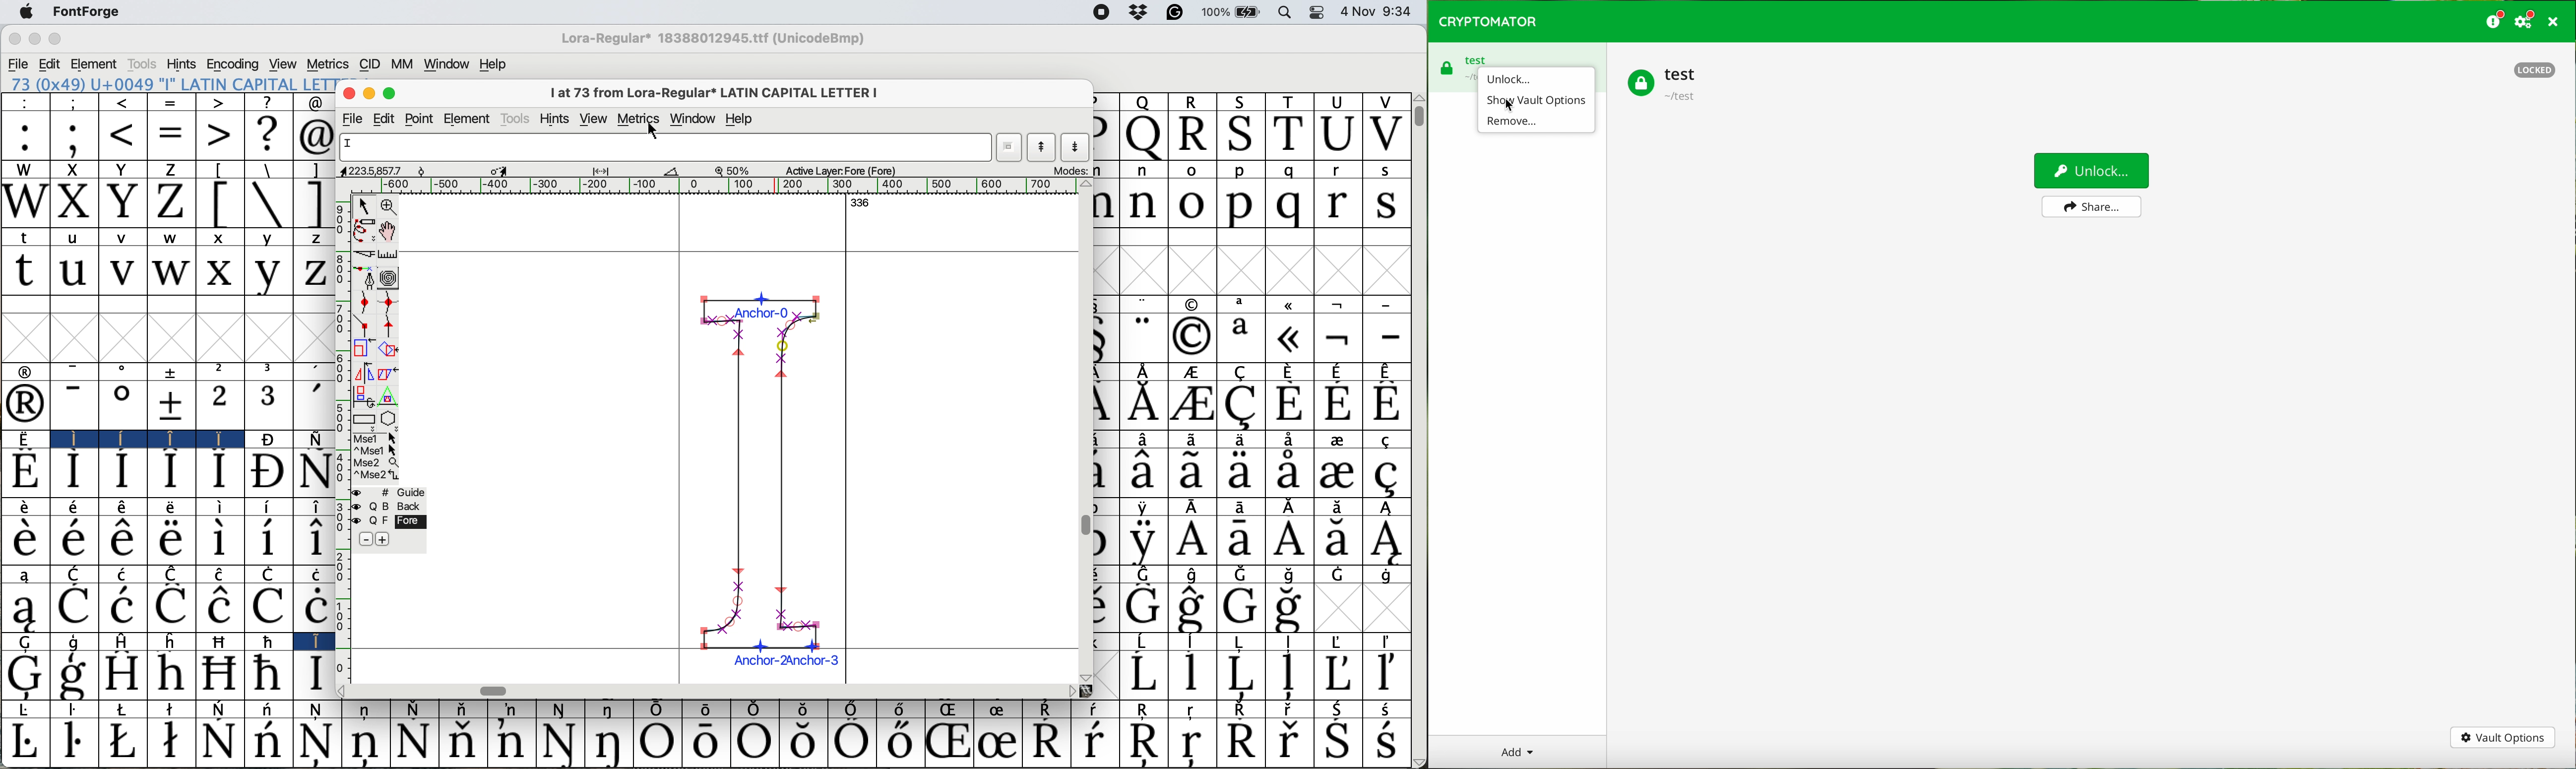 The image size is (2576, 784). What do you see at coordinates (1336, 170) in the screenshot?
I see `r` at bounding box center [1336, 170].